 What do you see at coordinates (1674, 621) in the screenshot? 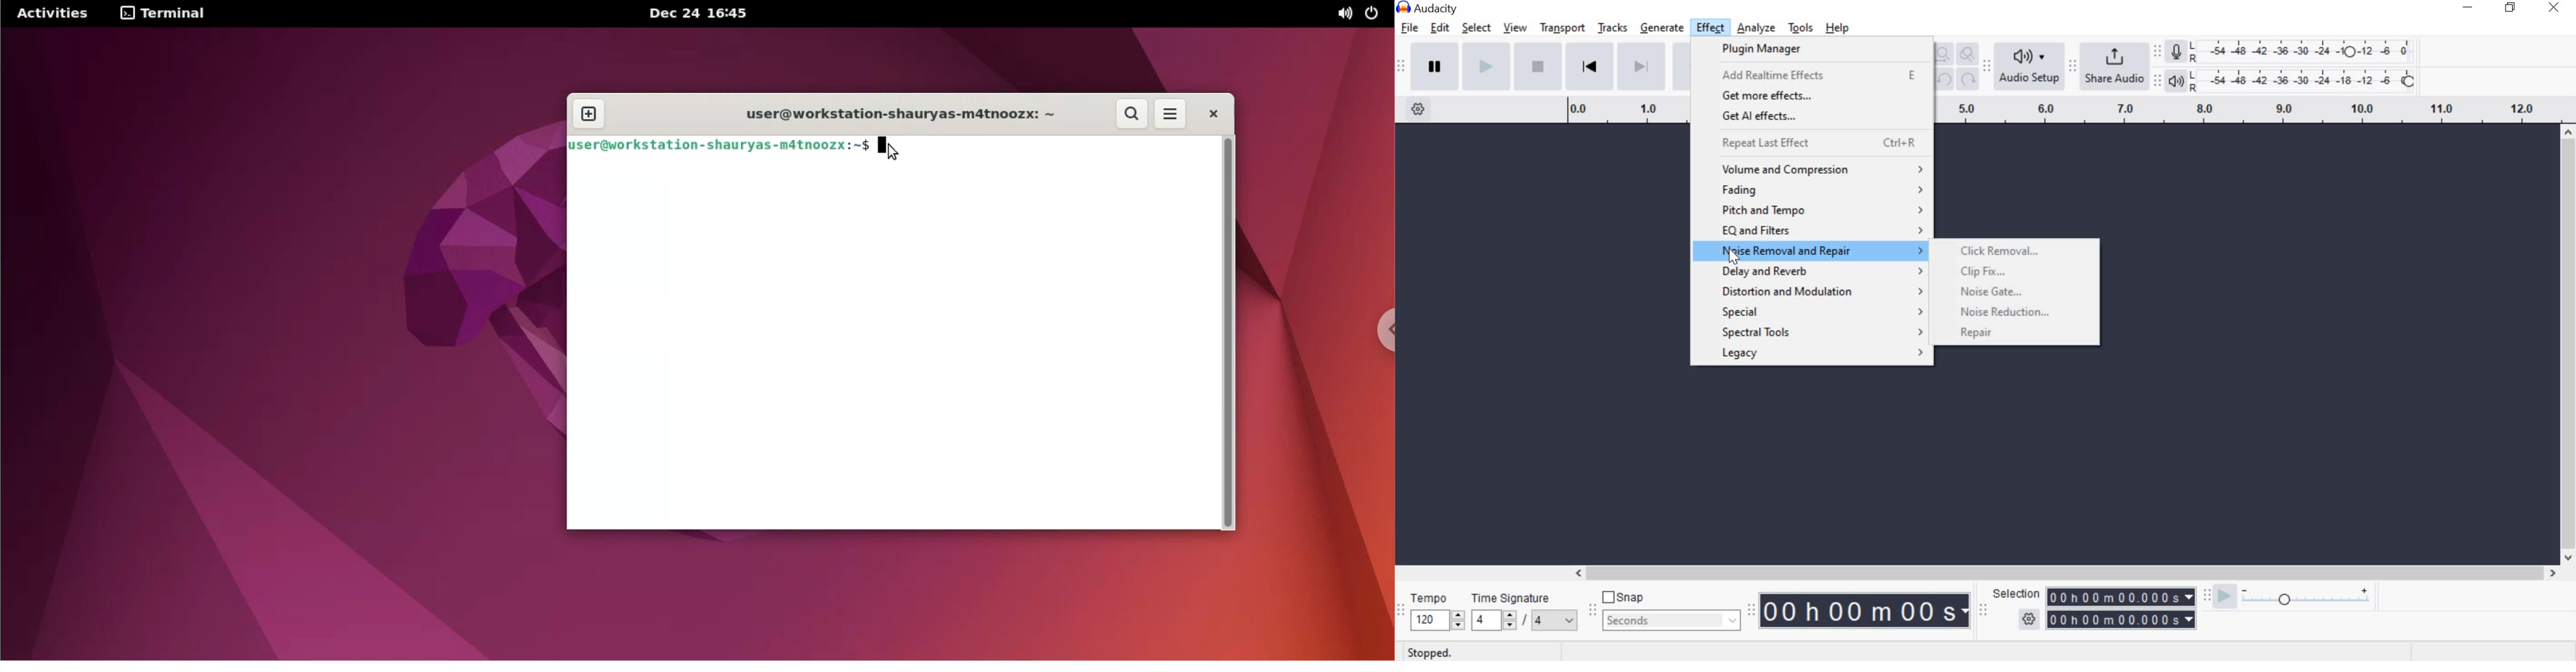
I see `seconds` at bounding box center [1674, 621].